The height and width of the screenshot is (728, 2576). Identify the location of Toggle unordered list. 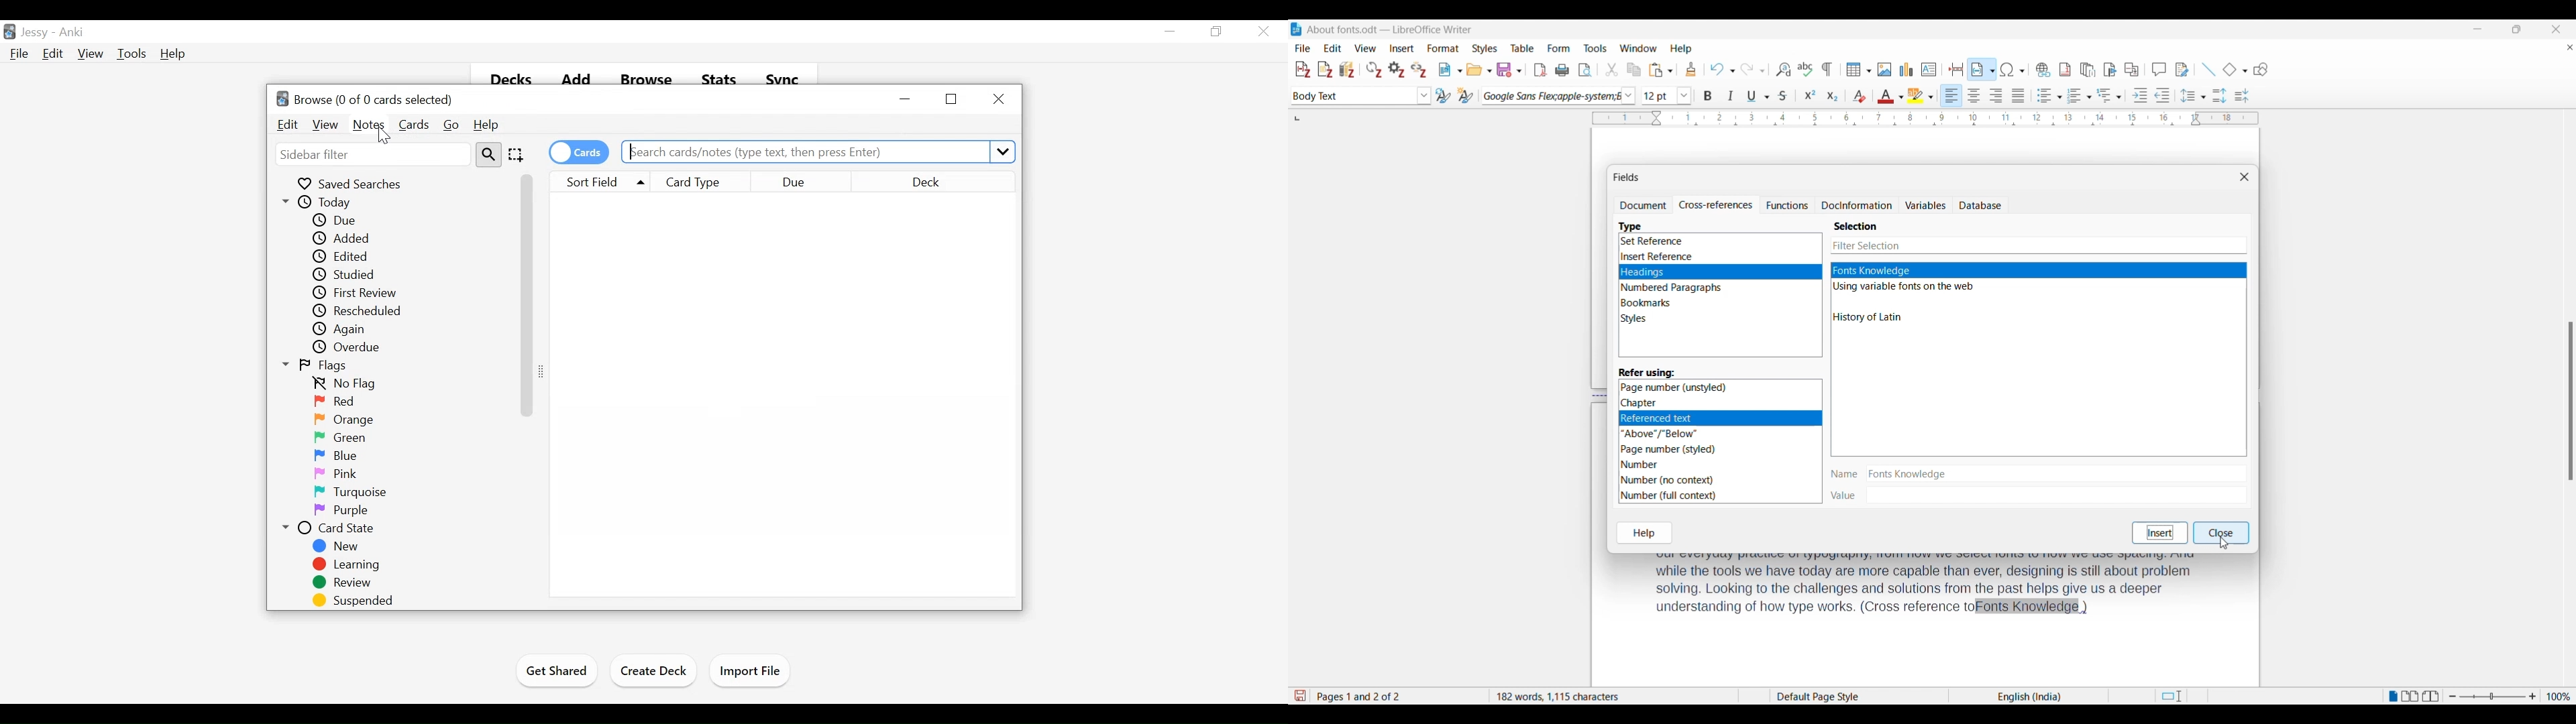
(2049, 95).